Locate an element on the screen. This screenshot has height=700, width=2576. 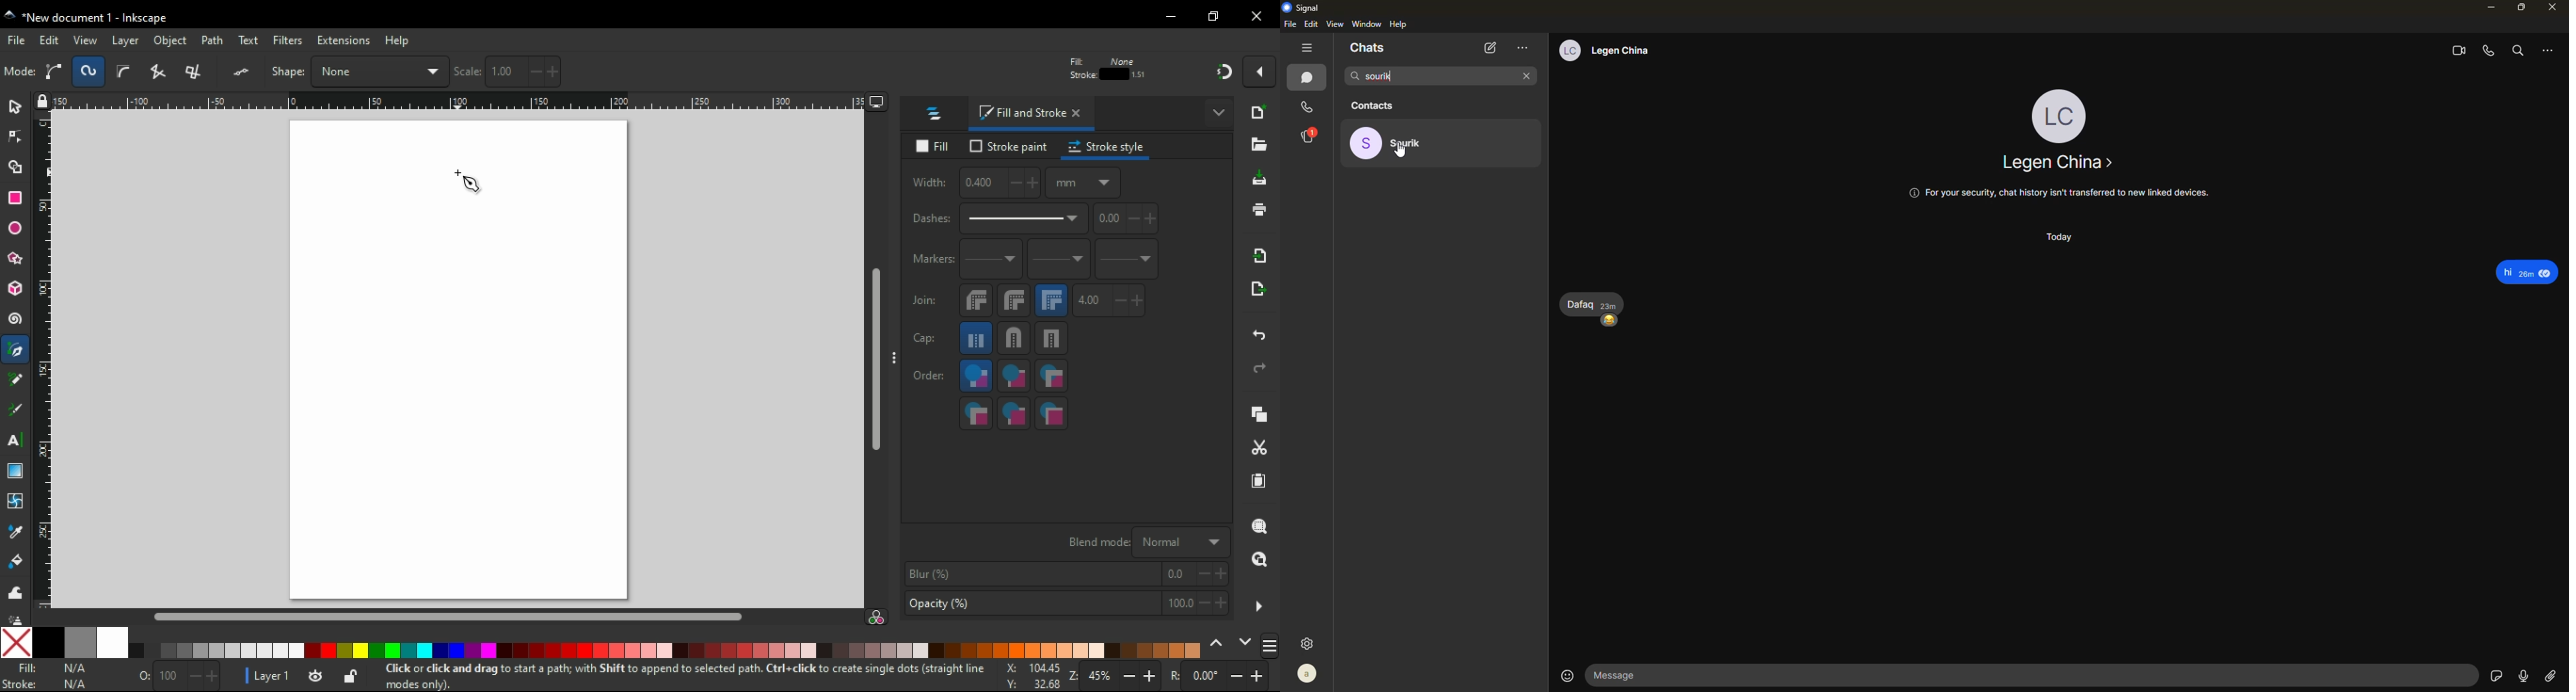
miter is located at coordinates (1051, 300).